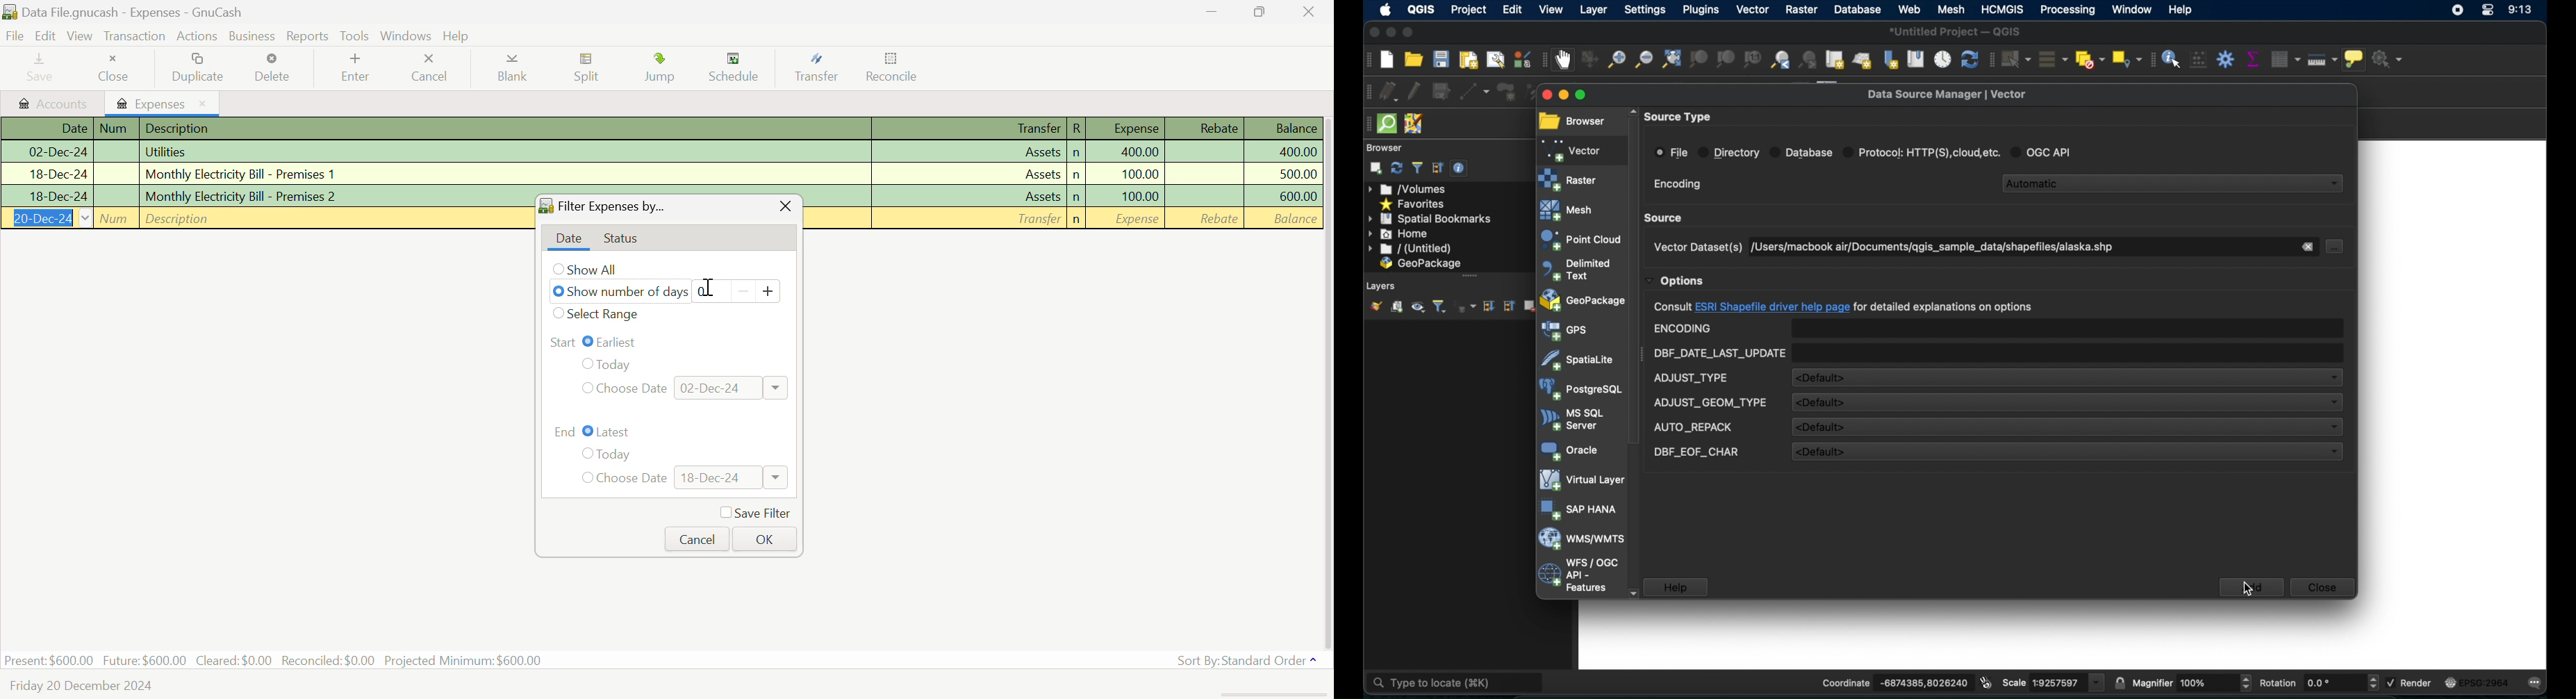 This screenshot has width=2576, height=700. Describe the element at coordinates (784, 207) in the screenshot. I see `Close` at that location.